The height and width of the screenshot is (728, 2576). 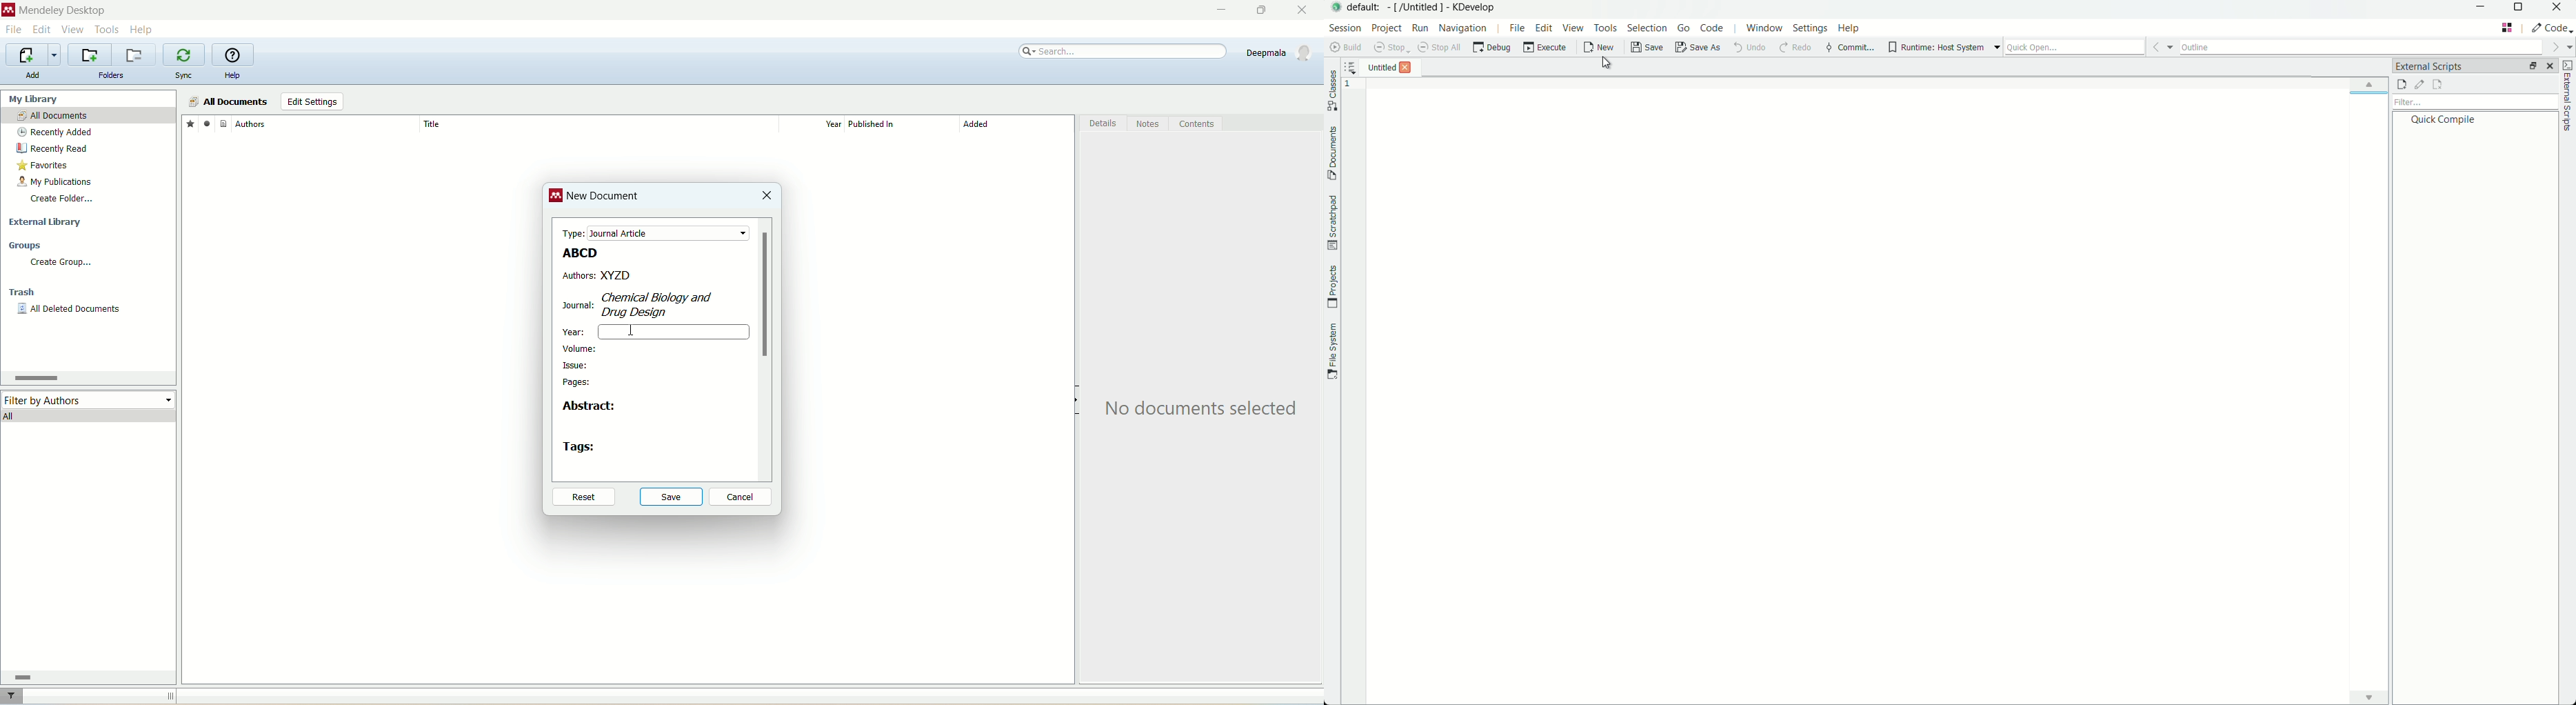 I want to click on all deleted, so click(x=70, y=310).